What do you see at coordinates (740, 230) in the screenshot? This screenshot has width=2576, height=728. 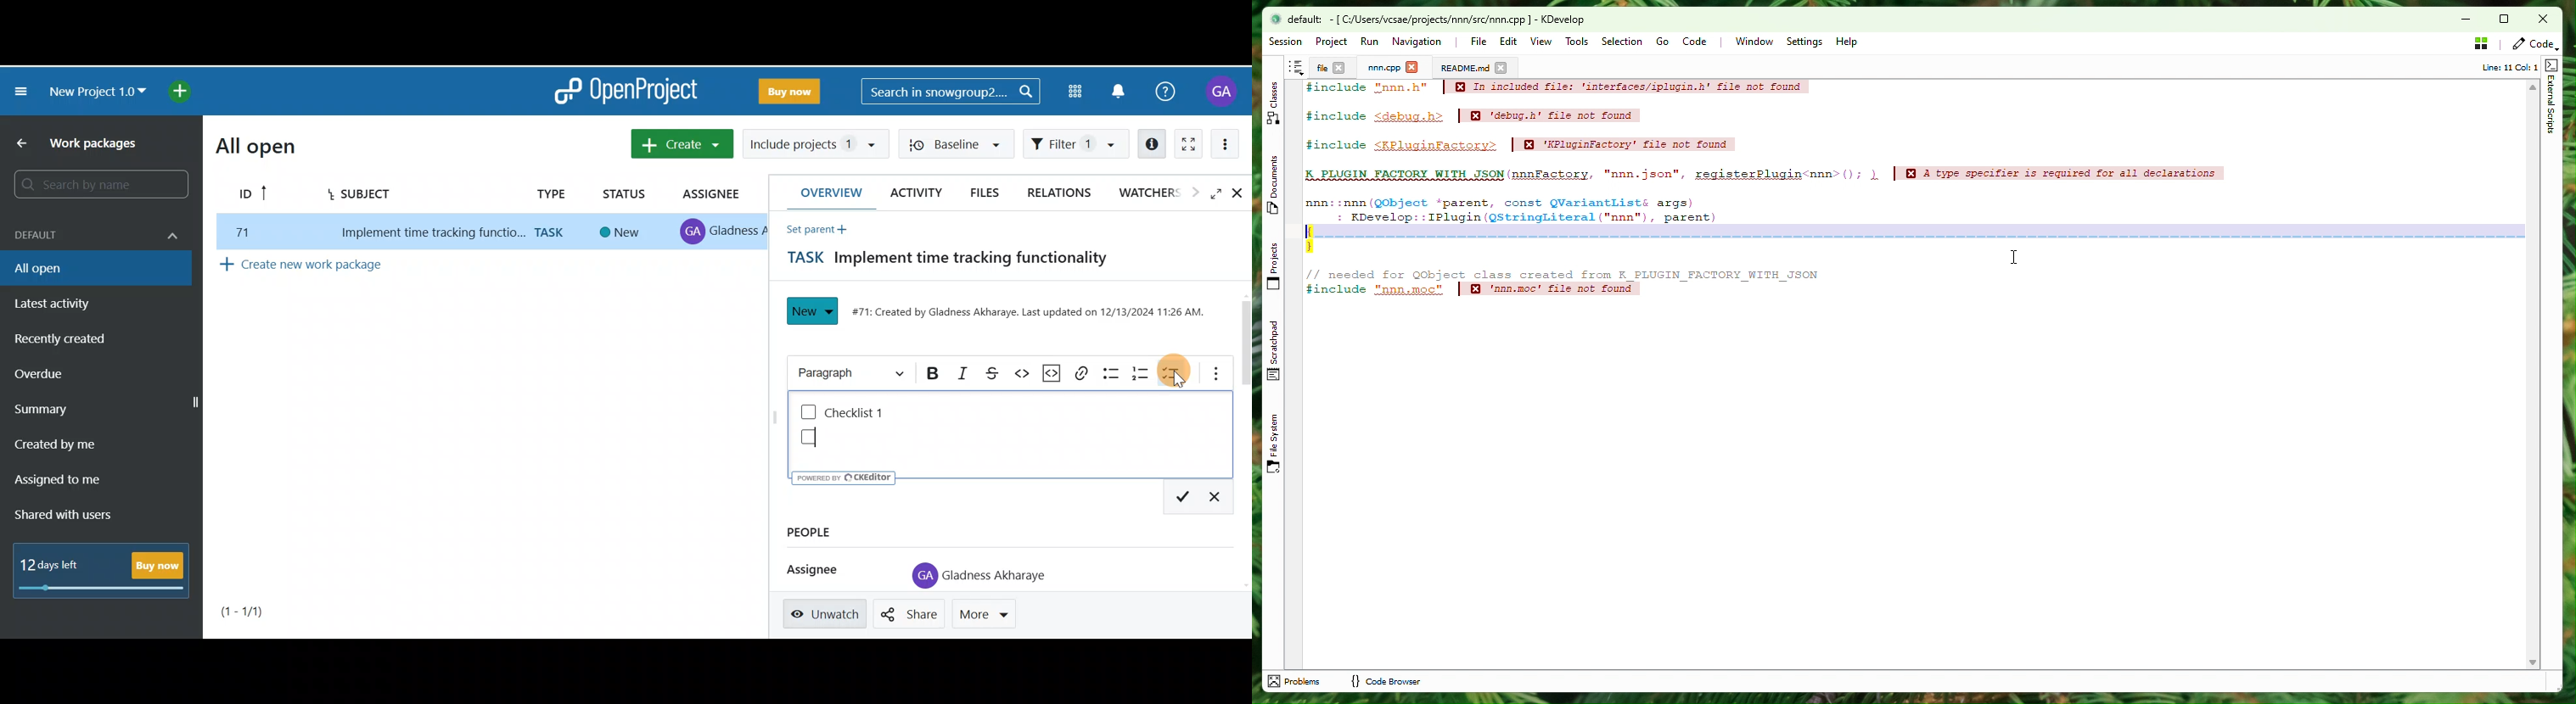 I see `gladness A` at bounding box center [740, 230].